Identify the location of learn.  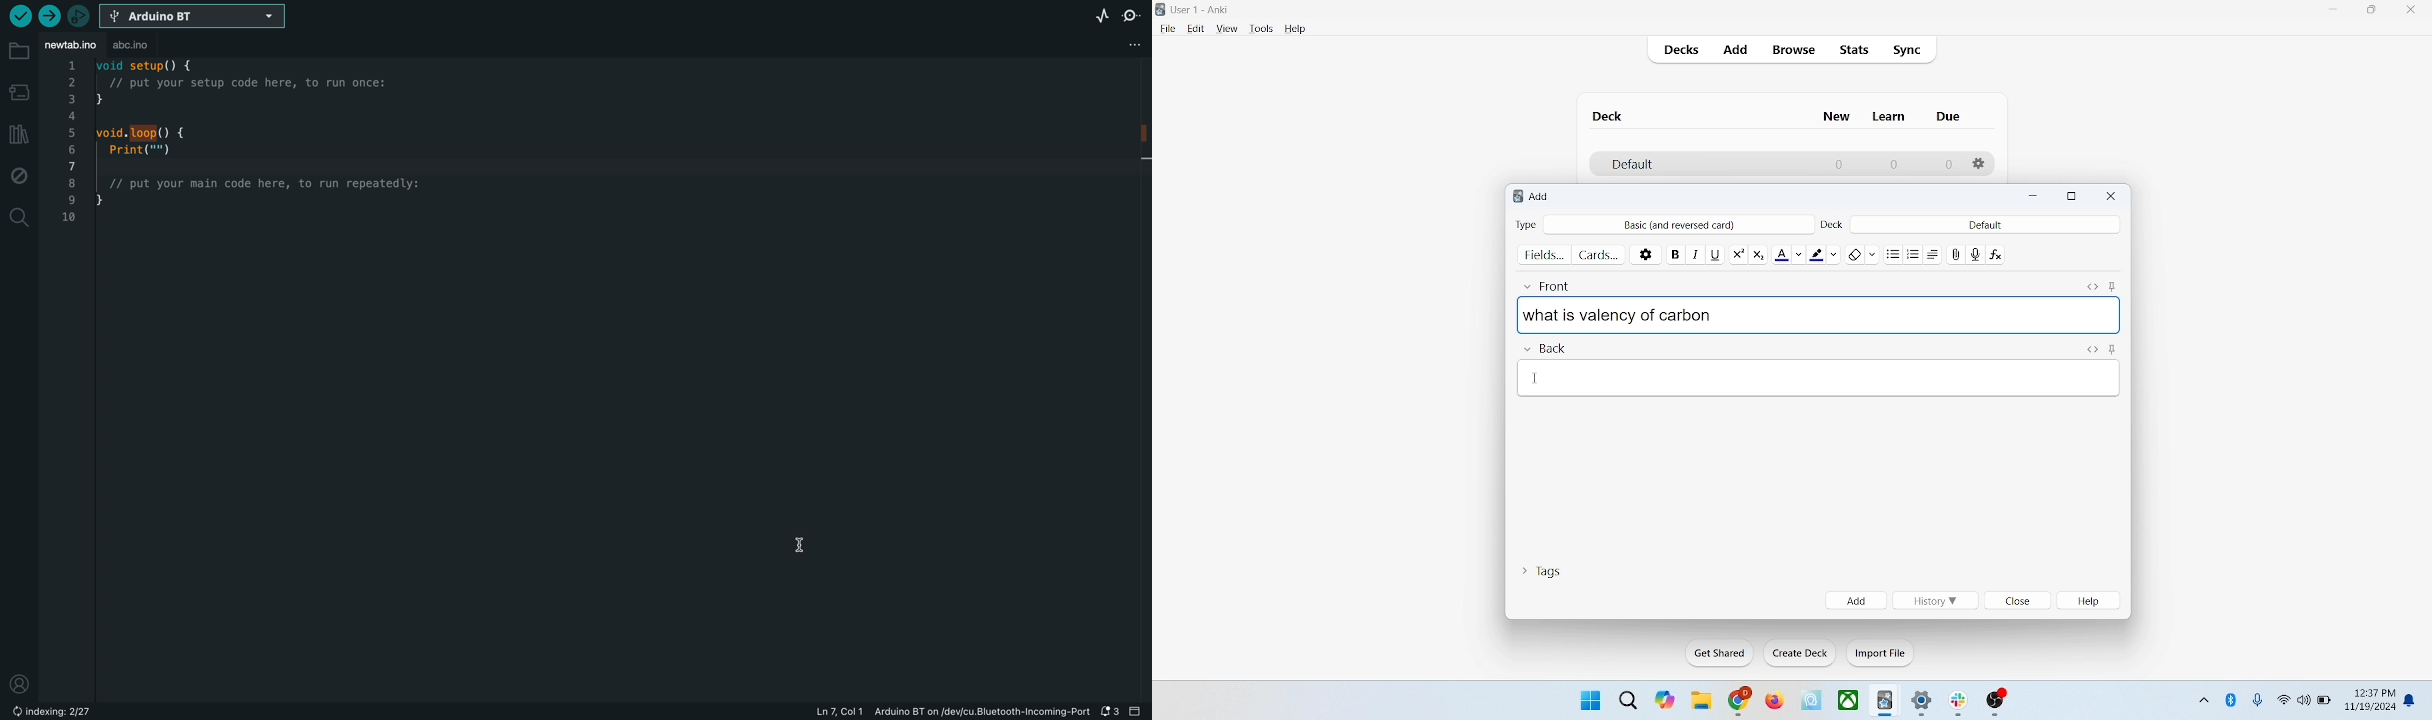
(1888, 116).